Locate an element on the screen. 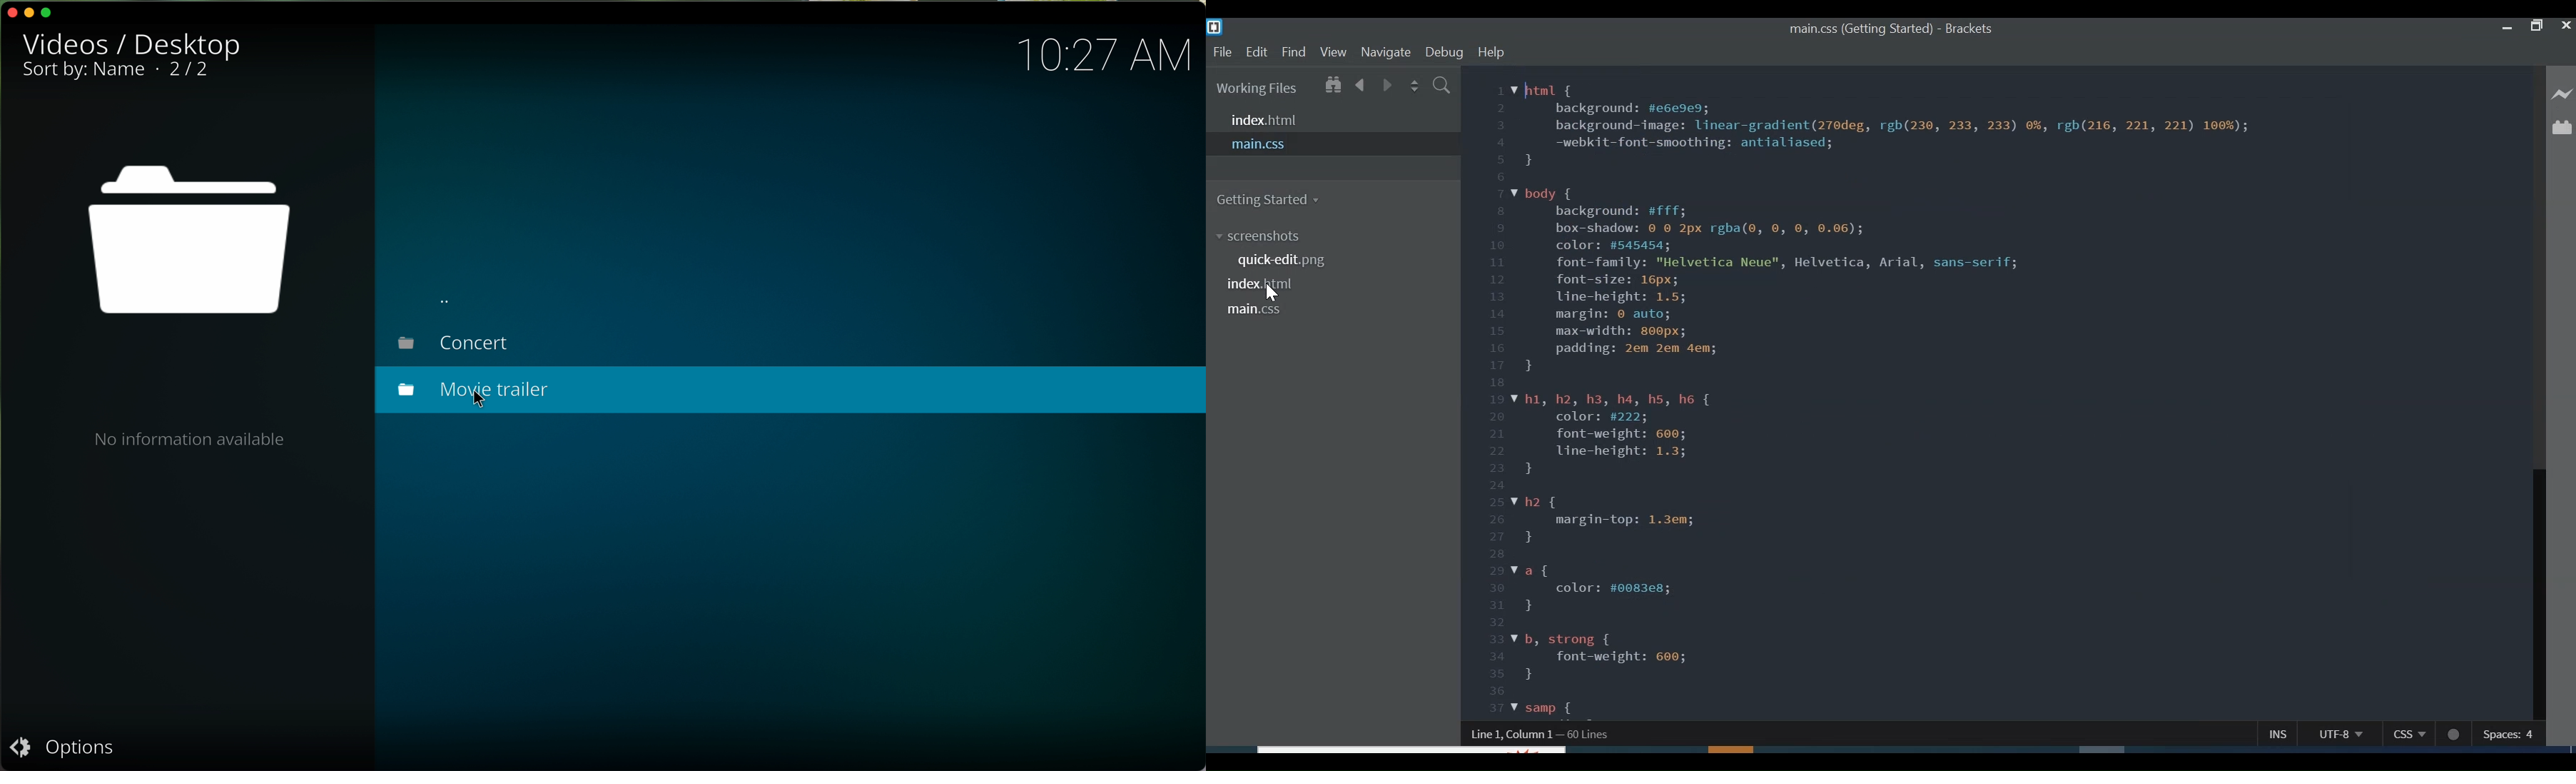 Image resolution: width=2576 pixels, height=784 pixels. File Encoding is located at coordinates (2333, 735).